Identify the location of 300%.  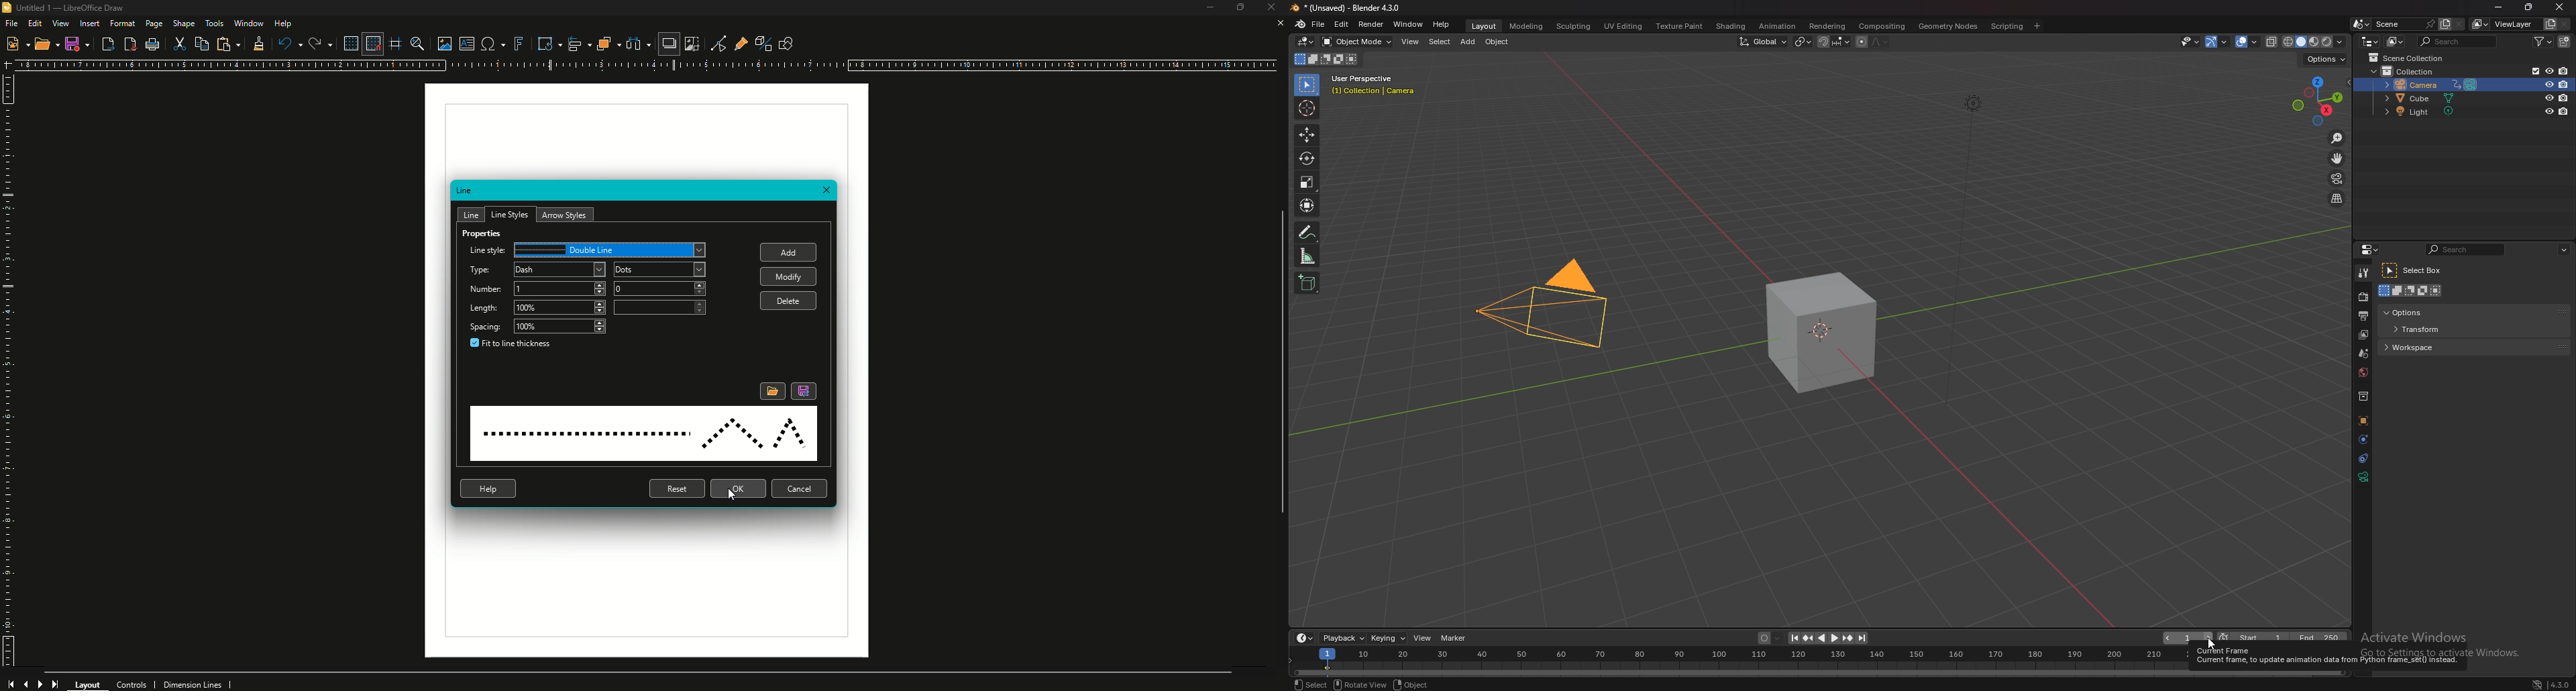
(560, 308).